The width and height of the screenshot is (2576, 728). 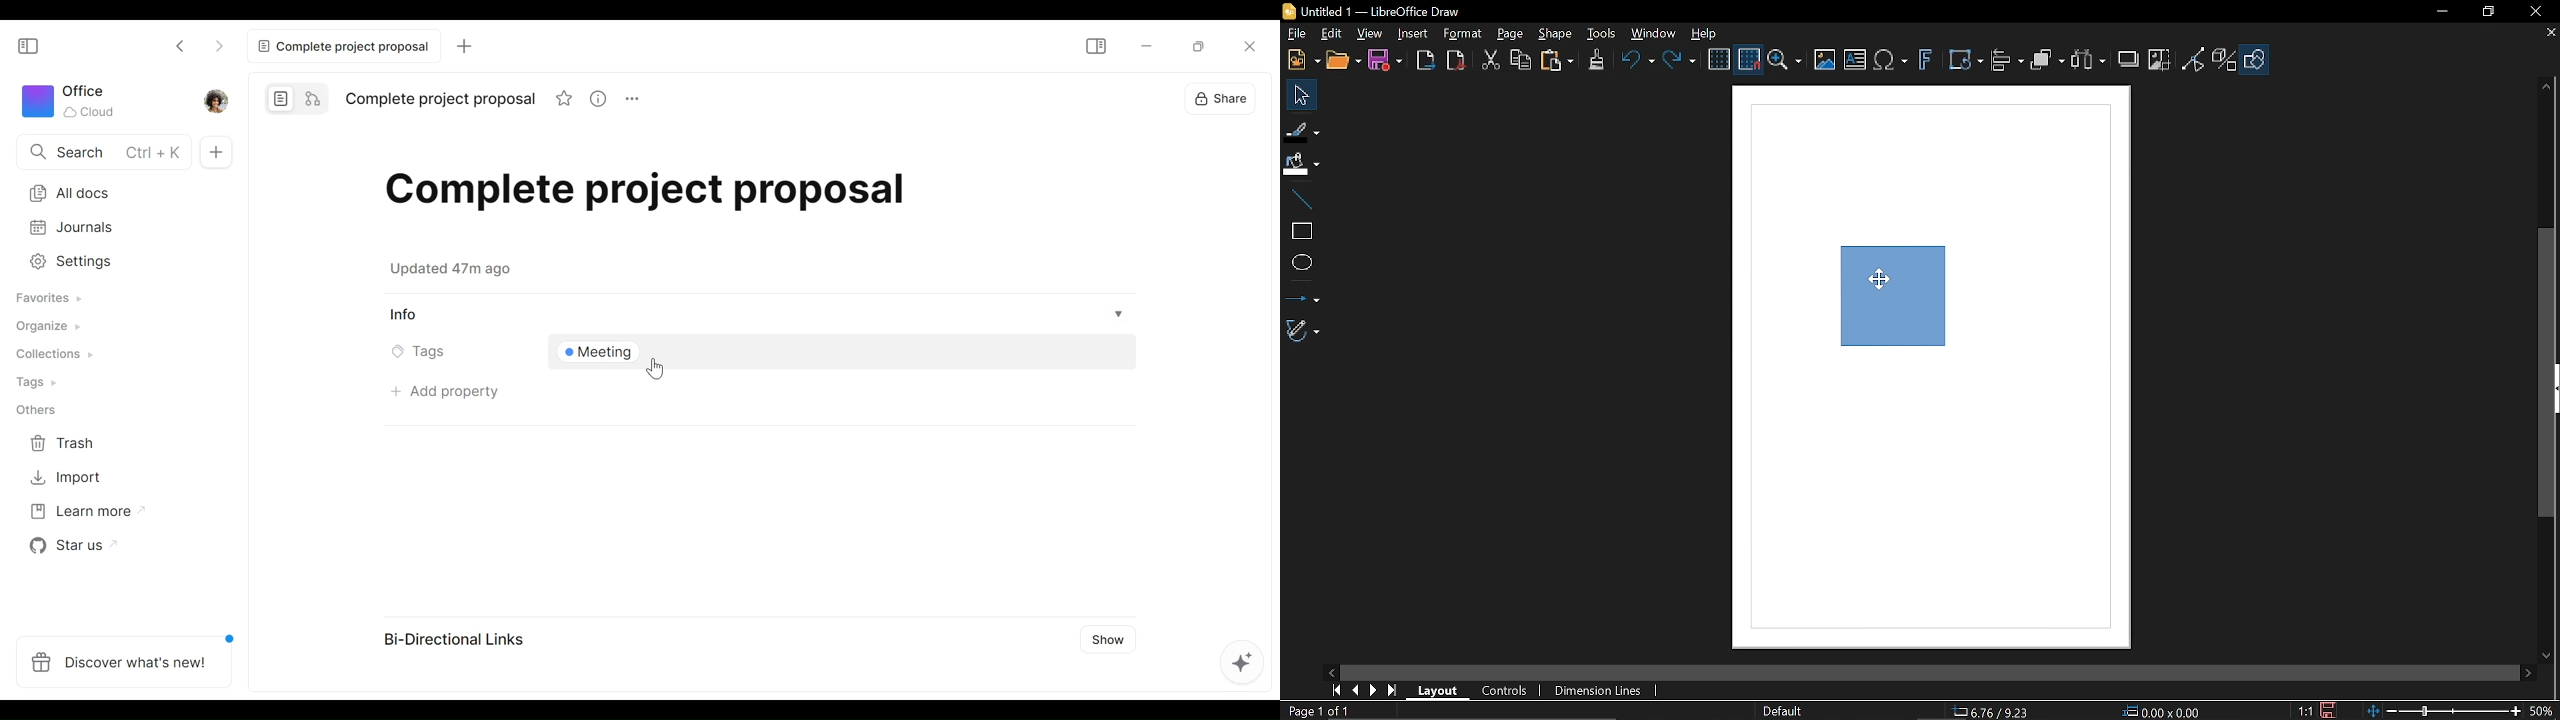 What do you see at coordinates (1392, 691) in the screenshot?
I see `Last page` at bounding box center [1392, 691].